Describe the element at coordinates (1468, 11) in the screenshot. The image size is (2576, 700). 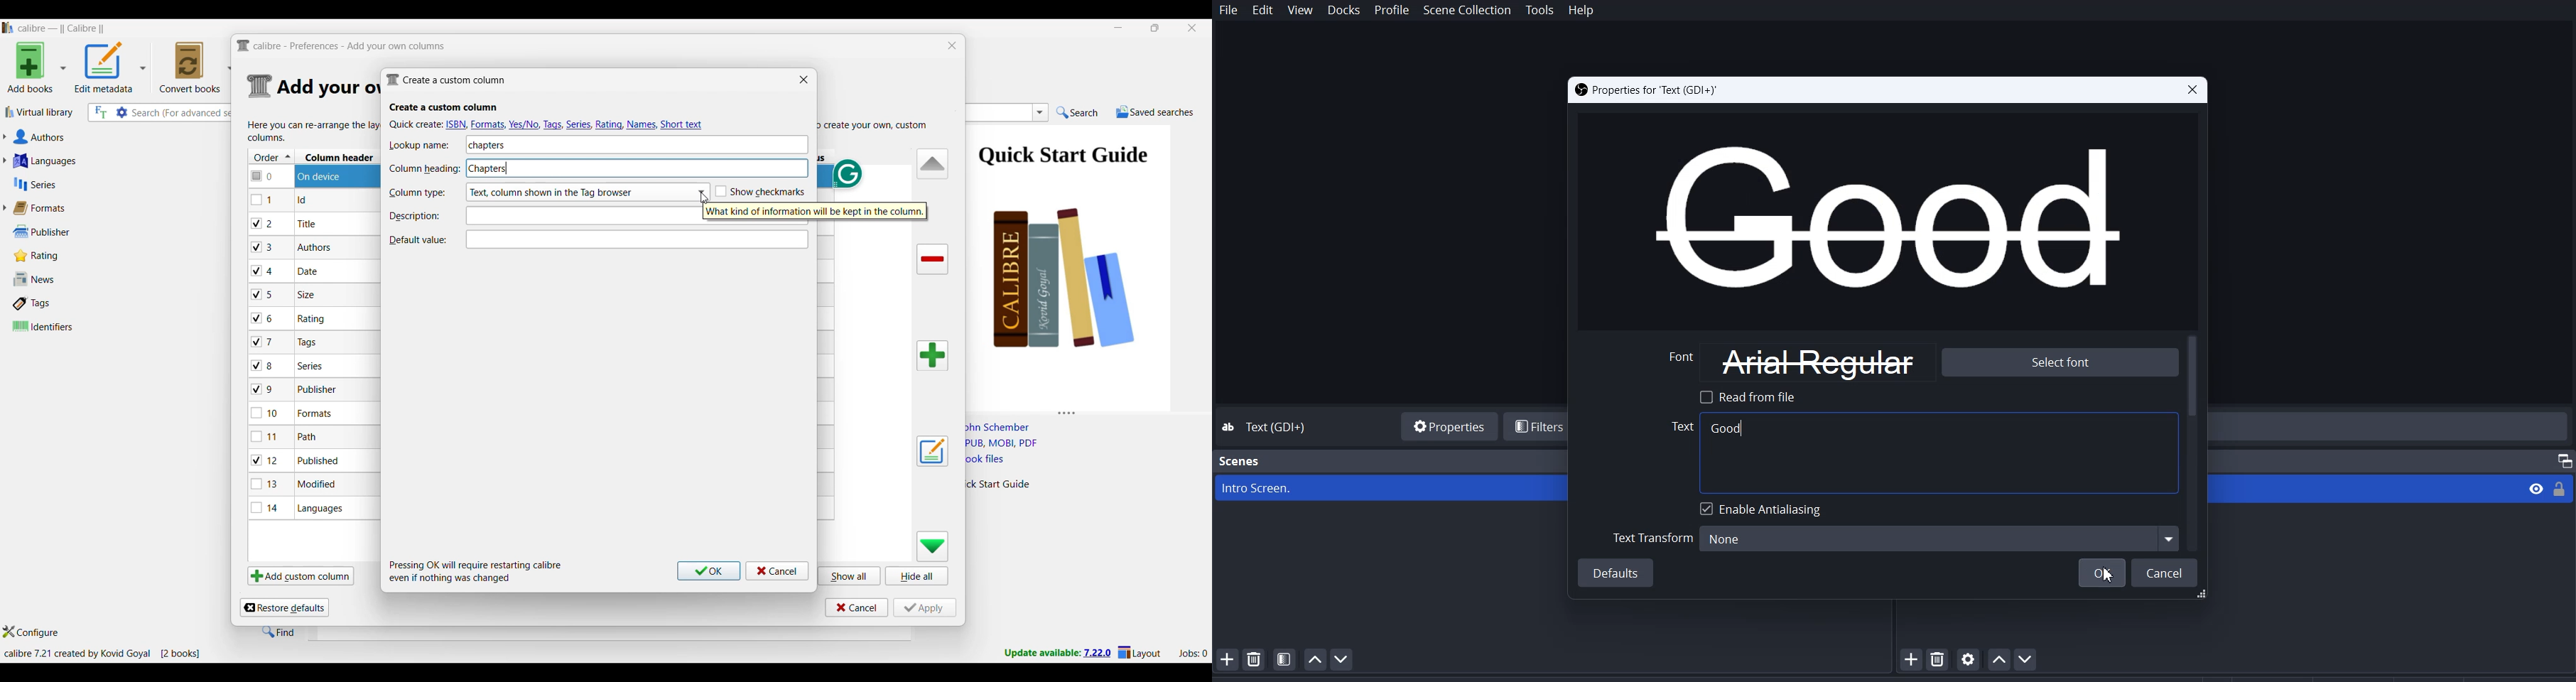
I see `Scene collection` at that location.